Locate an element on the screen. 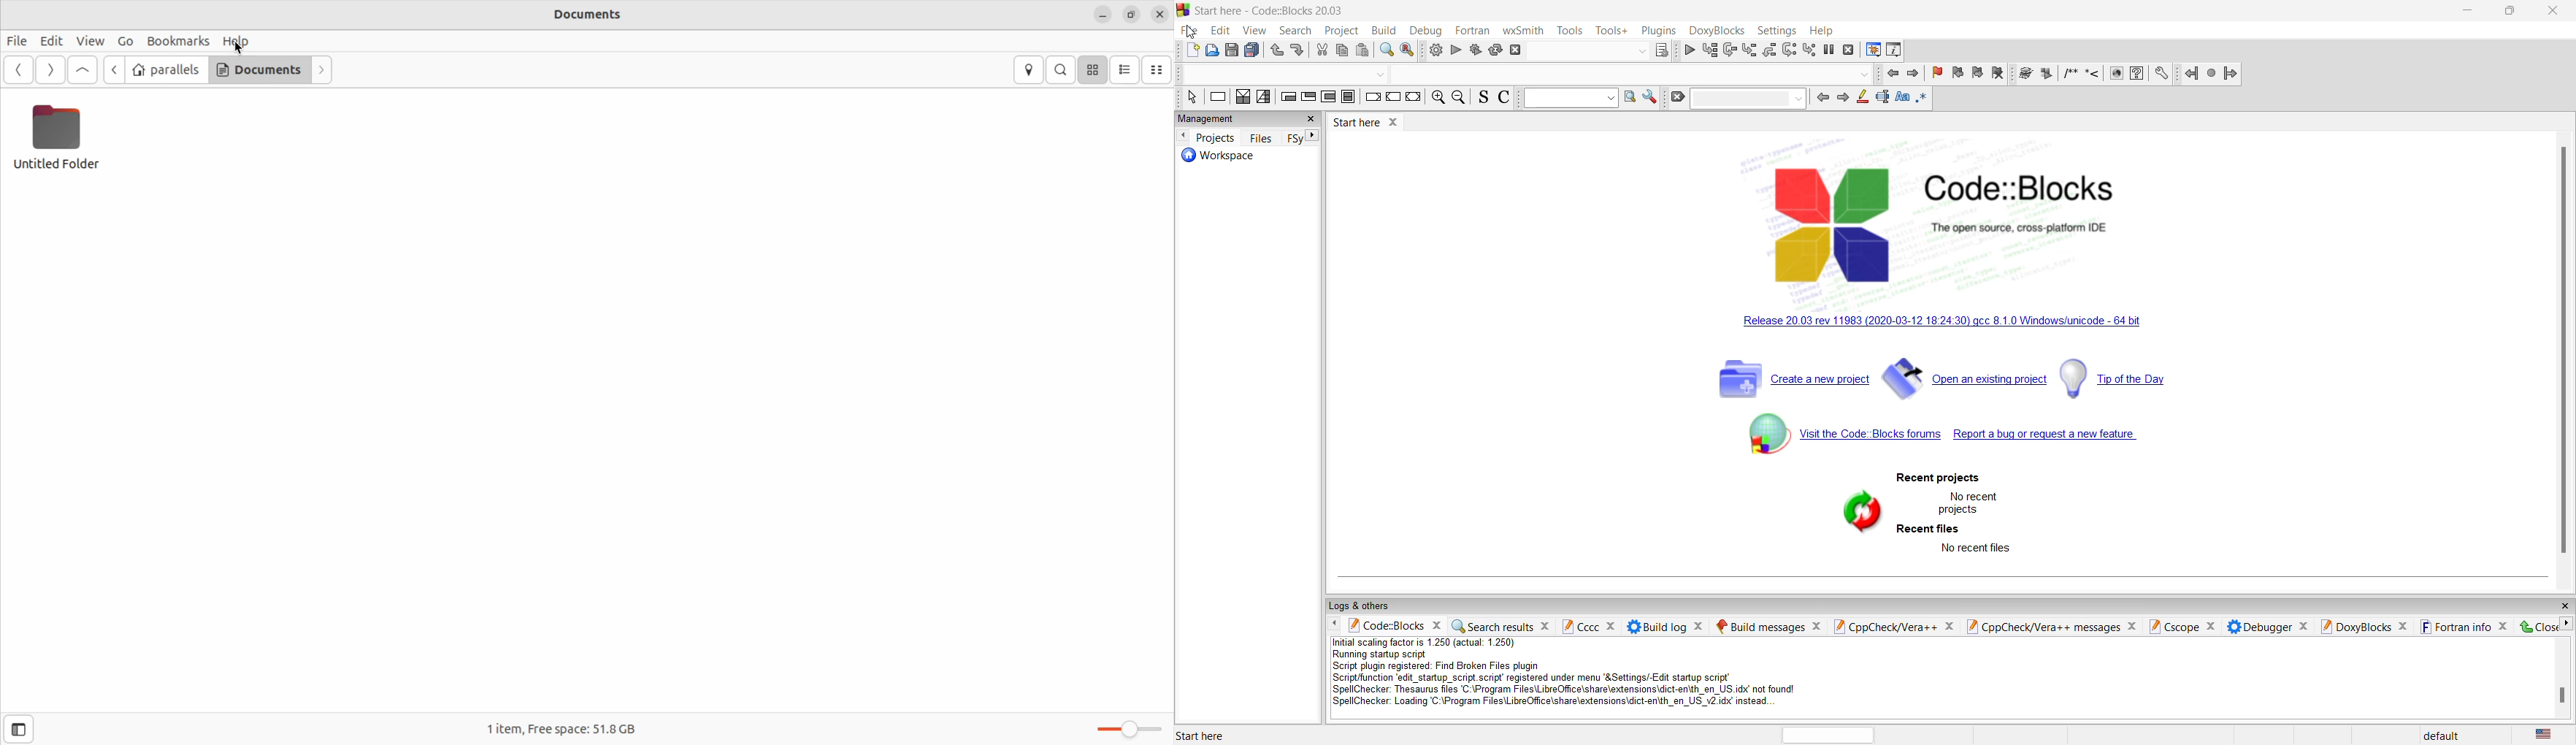 The height and width of the screenshot is (756, 2576). start here is located at coordinates (1222, 733).